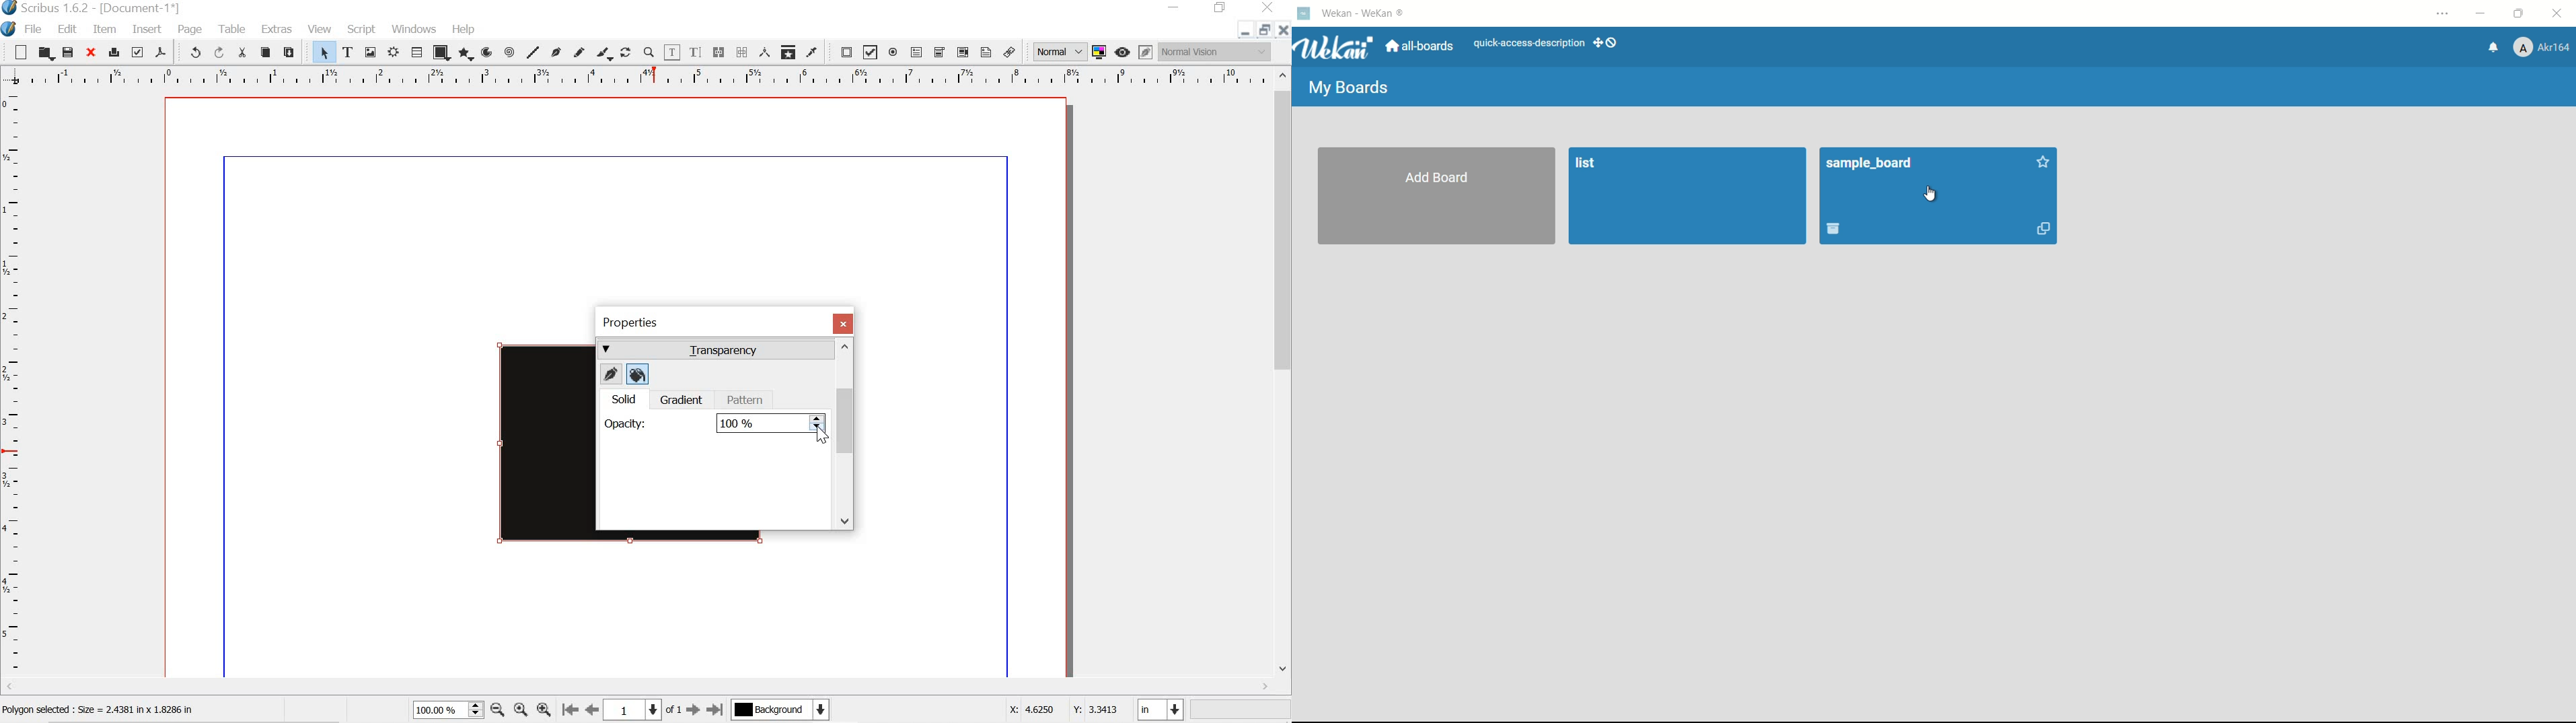 Image resolution: width=2576 pixels, height=728 pixels. Describe the element at coordinates (348, 51) in the screenshot. I see `text frame` at that location.